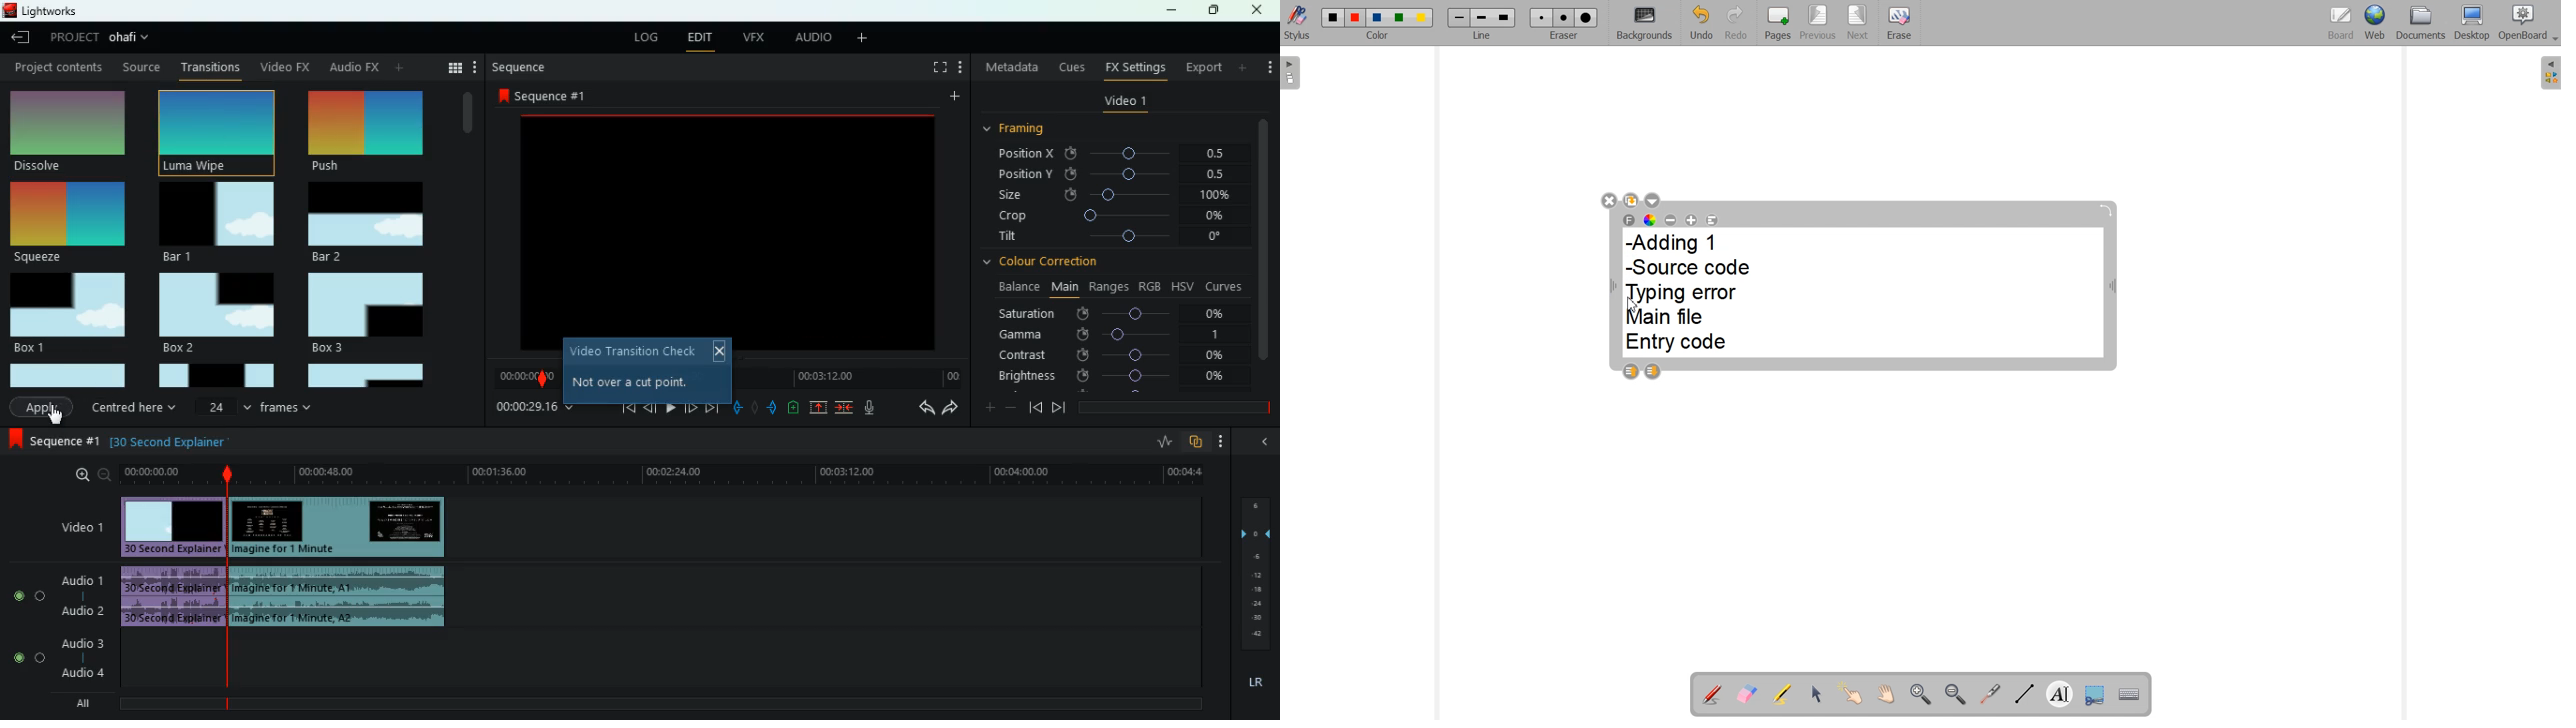 The height and width of the screenshot is (728, 2576). I want to click on video transition check, so click(632, 350).